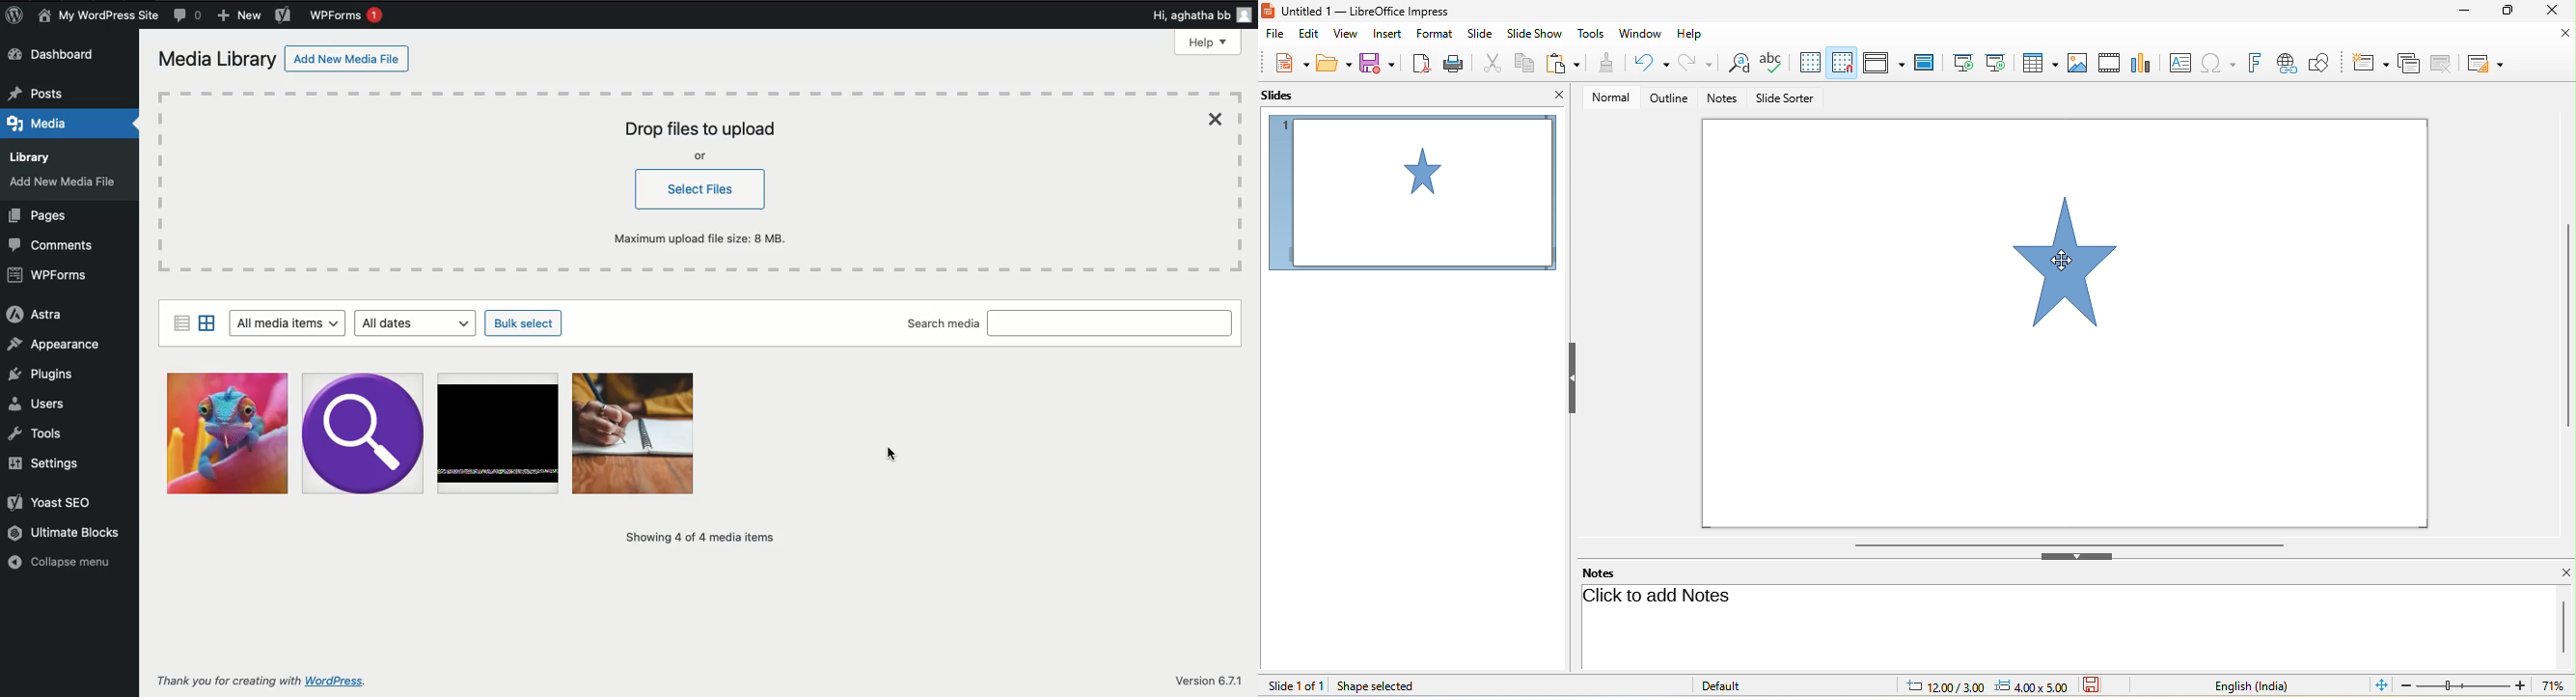 Image resolution: width=2576 pixels, height=700 pixels. Describe the element at coordinates (228, 432) in the screenshot. I see `Image added` at that location.